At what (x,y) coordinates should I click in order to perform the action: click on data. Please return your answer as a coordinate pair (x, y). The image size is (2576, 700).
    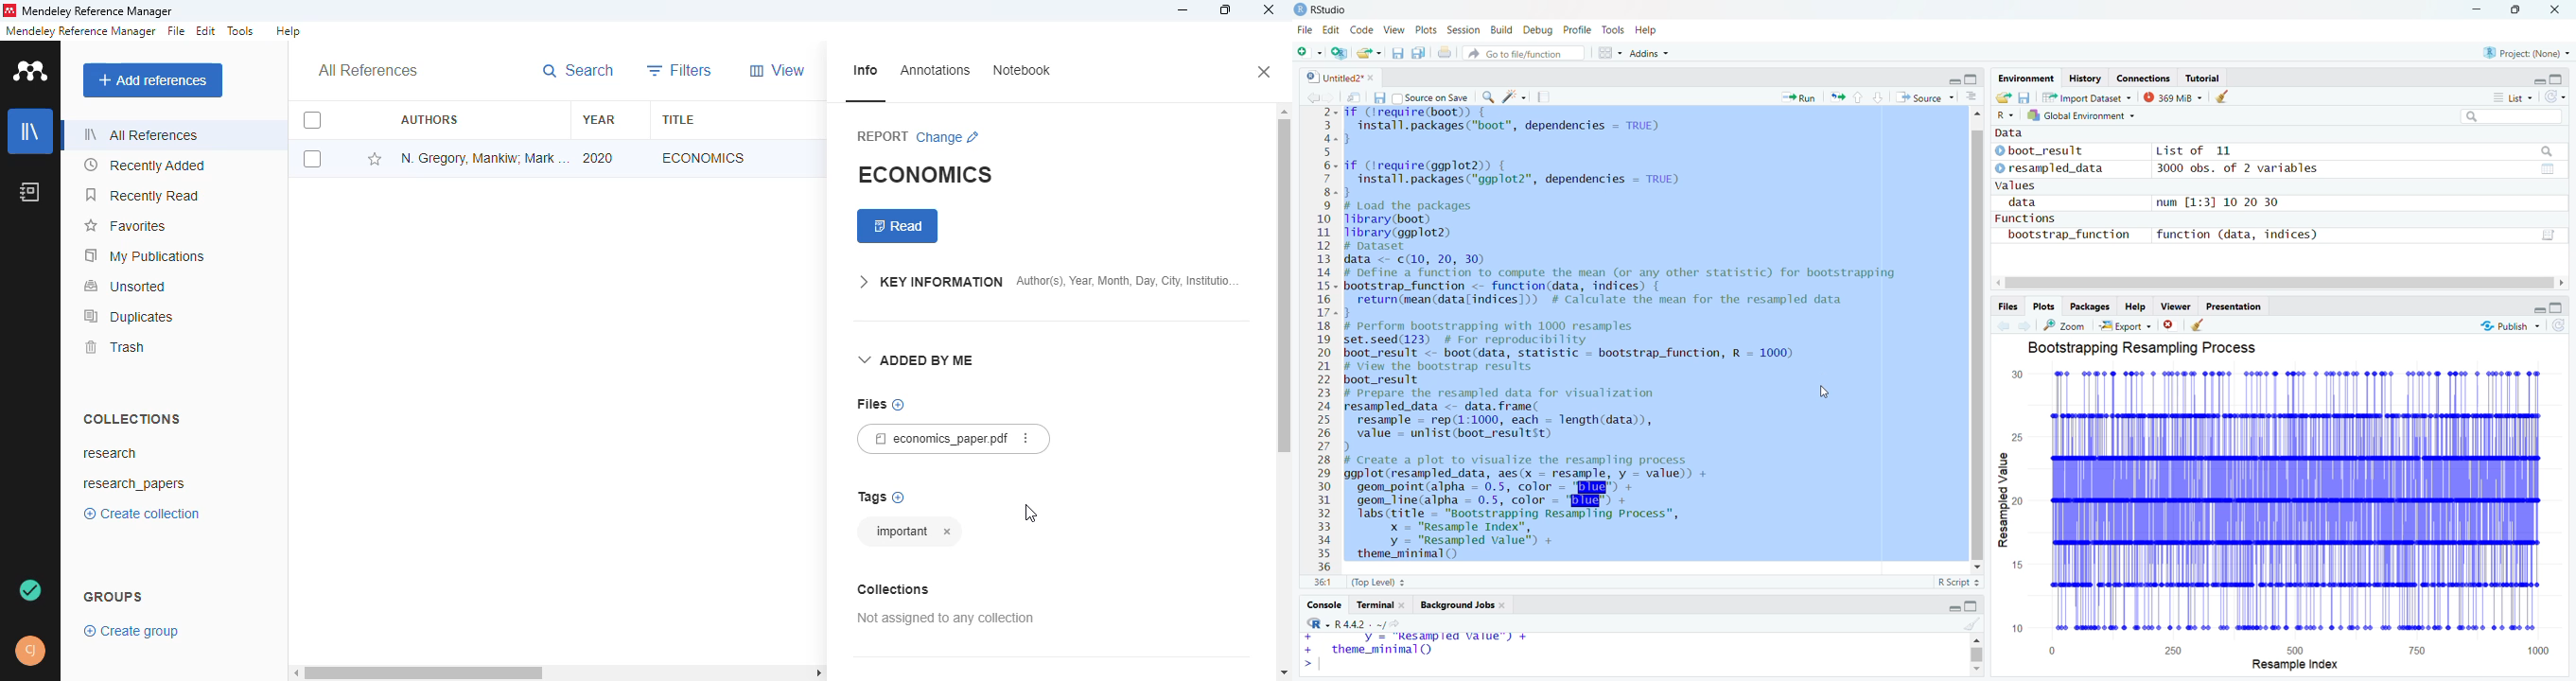
    Looking at the image, I should click on (2018, 133).